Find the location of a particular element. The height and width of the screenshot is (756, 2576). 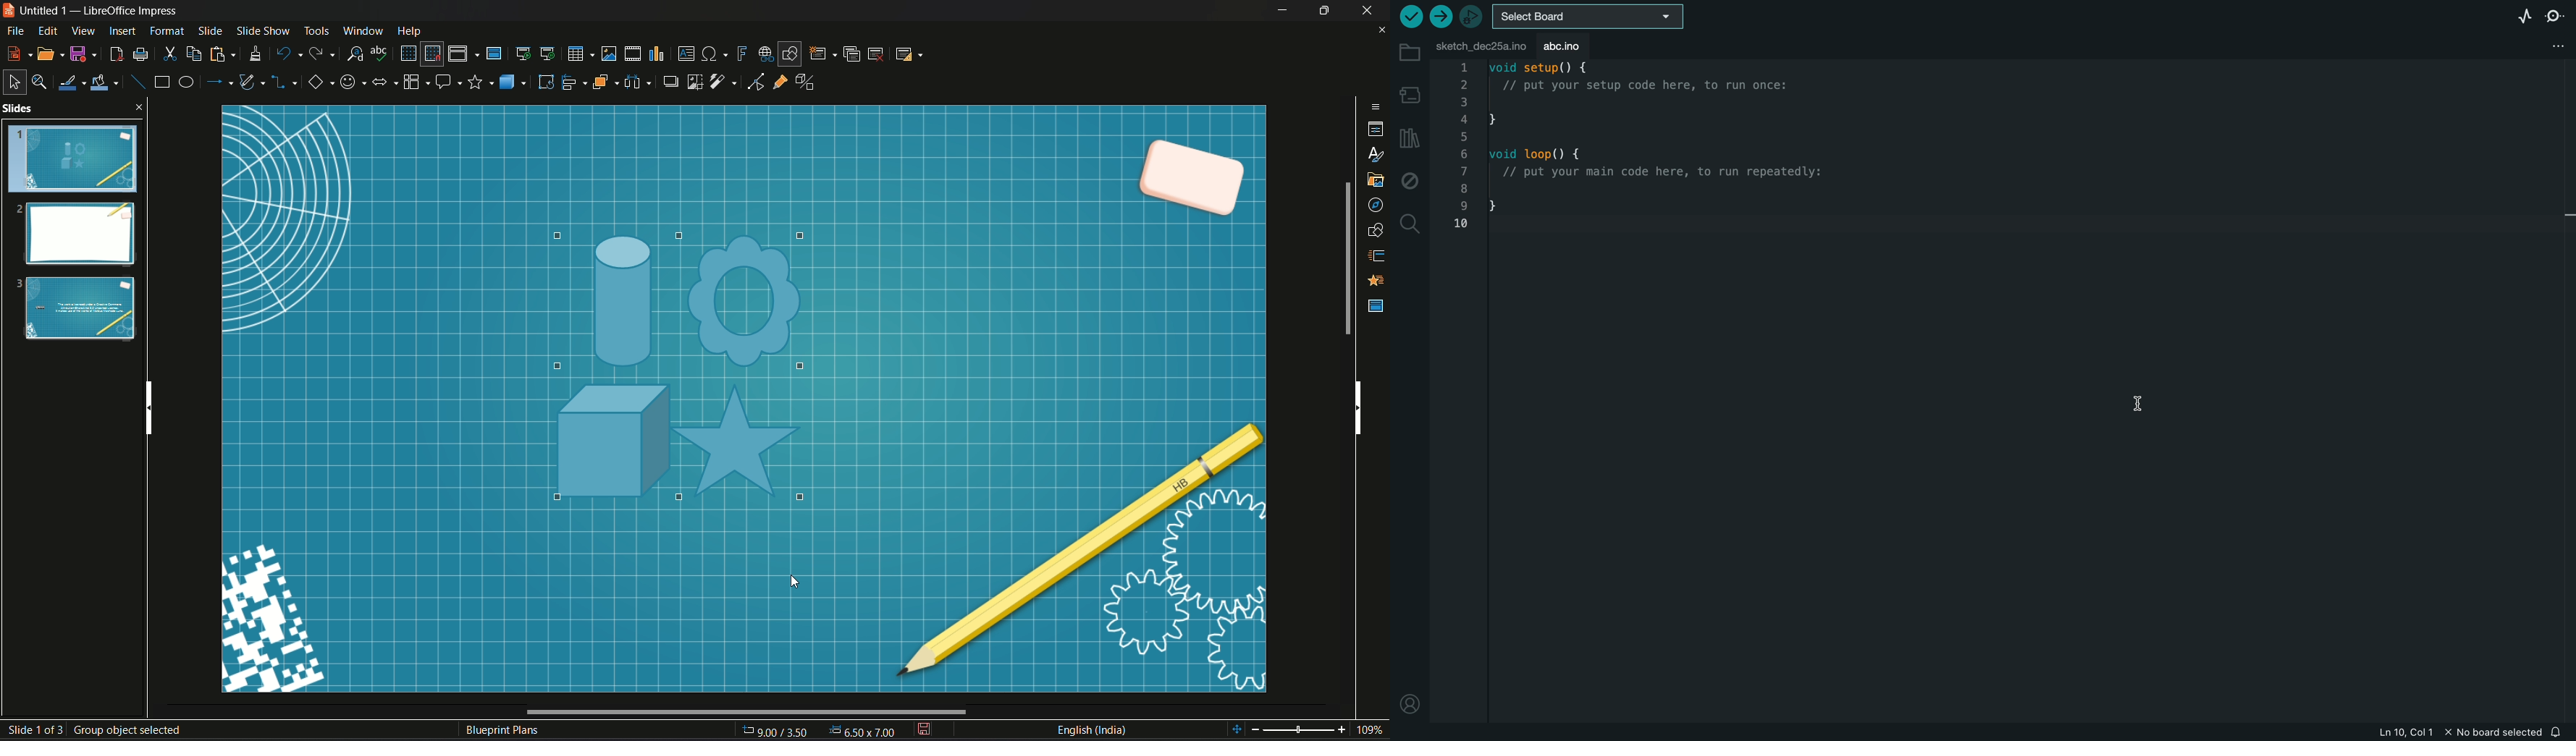

Slide show is located at coordinates (262, 29).